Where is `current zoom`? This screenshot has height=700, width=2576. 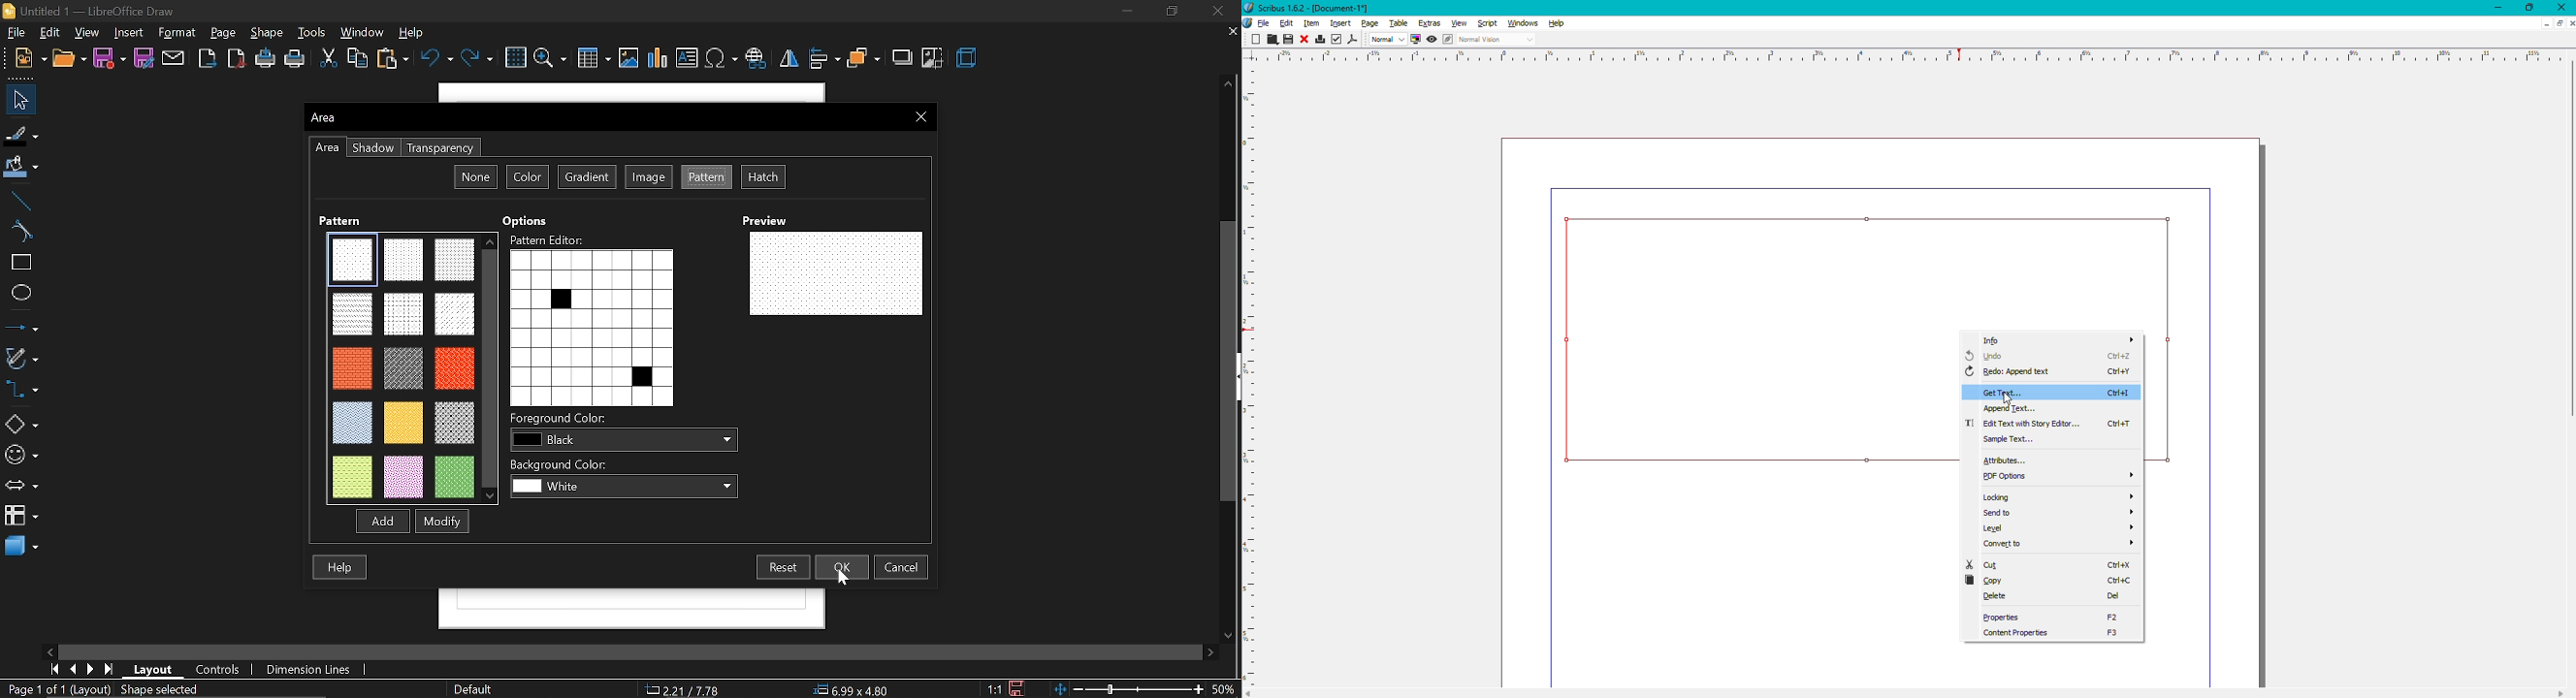 current zoom is located at coordinates (1228, 689).